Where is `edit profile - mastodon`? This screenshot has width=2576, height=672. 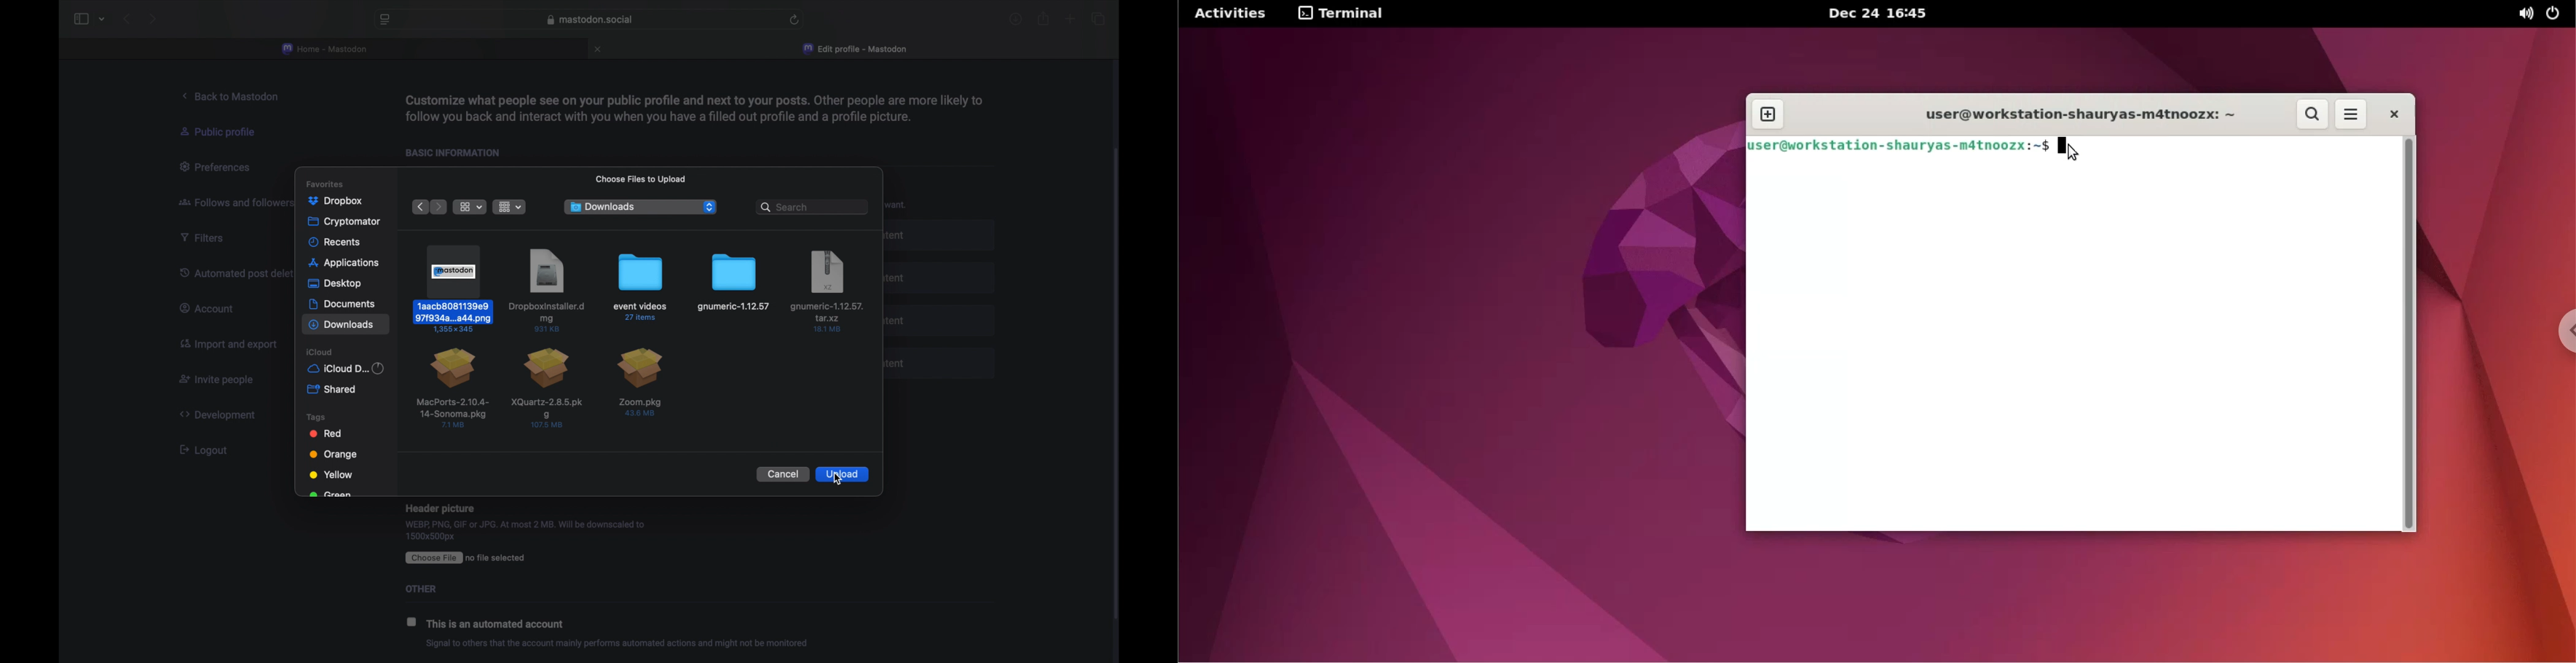 edit profile - mastodon is located at coordinates (857, 49).